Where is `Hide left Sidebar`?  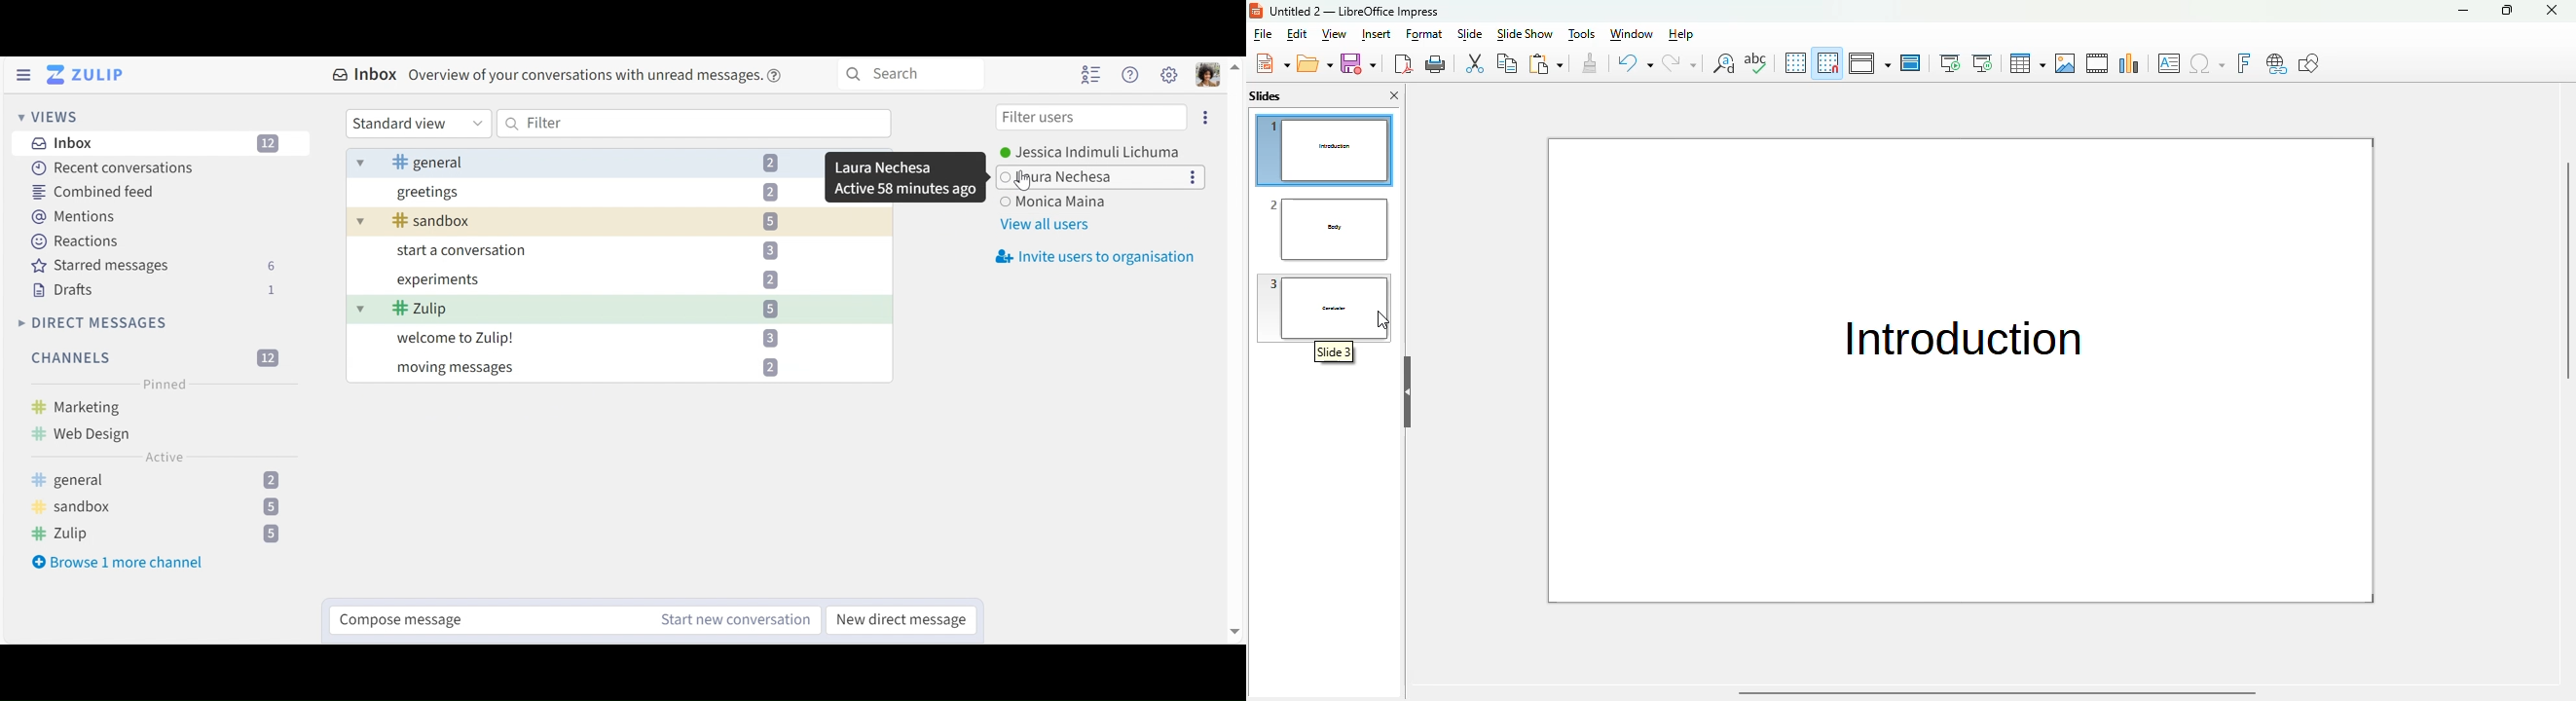 Hide left Sidebar is located at coordinates (25, 75).